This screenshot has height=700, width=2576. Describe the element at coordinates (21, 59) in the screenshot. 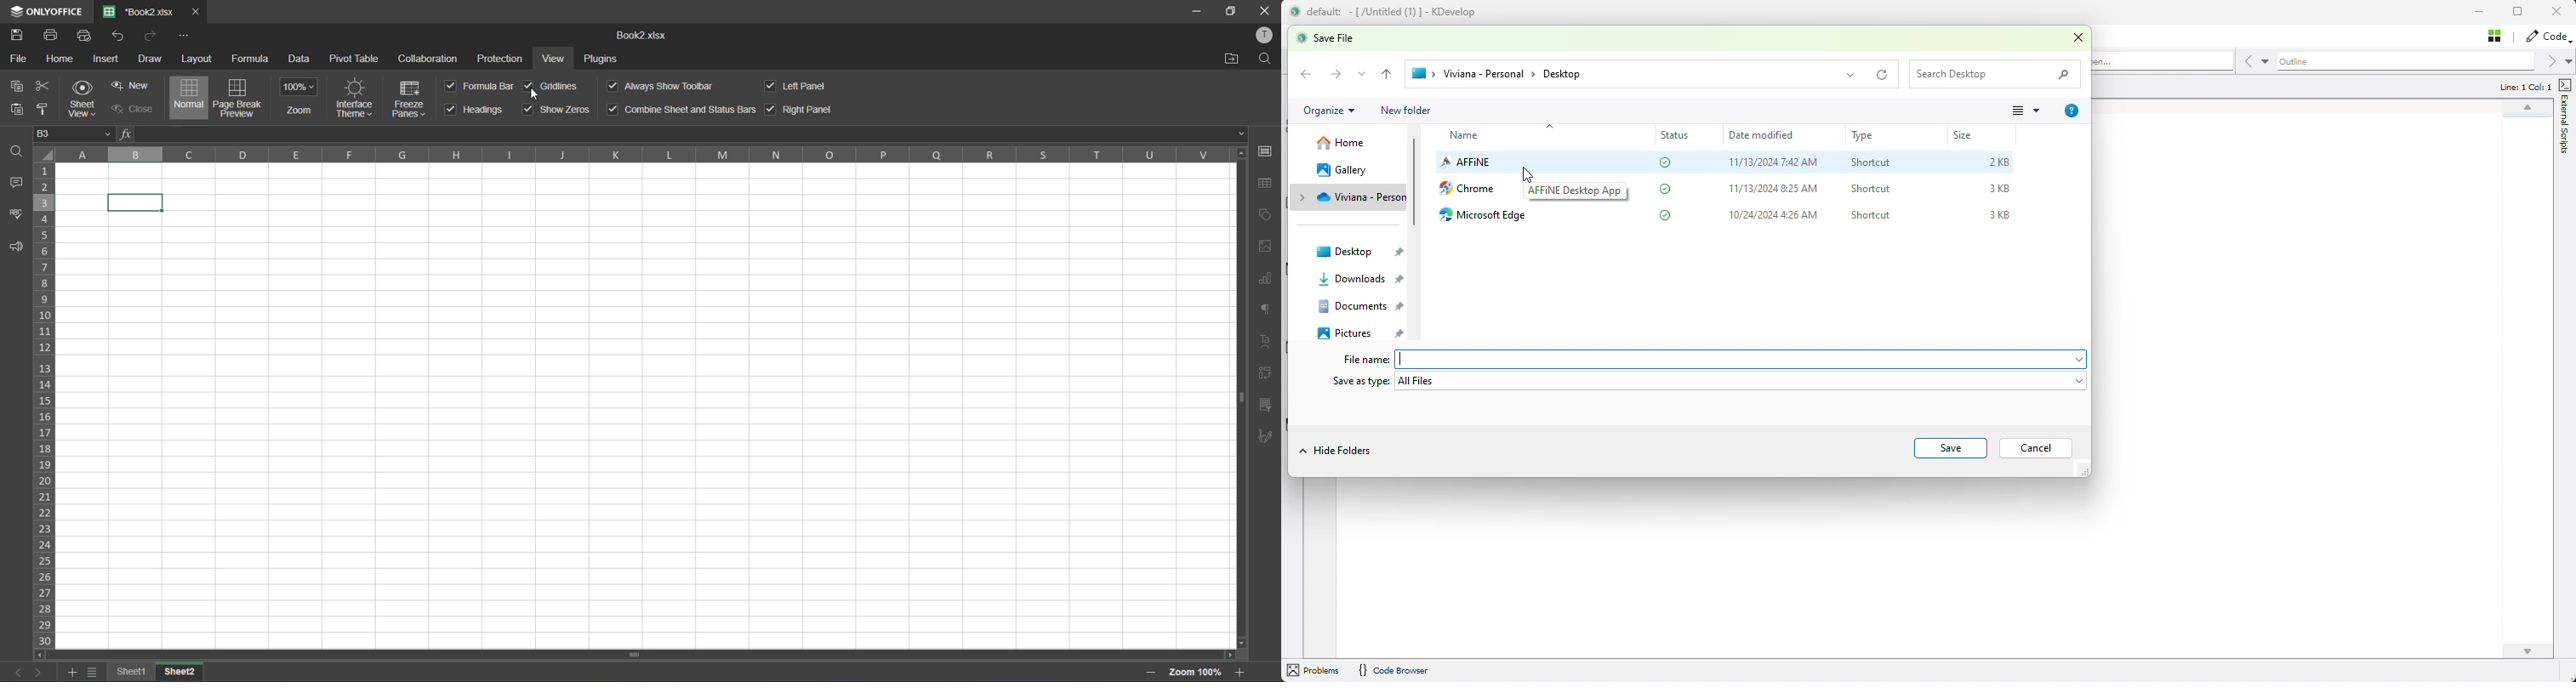

I see `file` at that location.